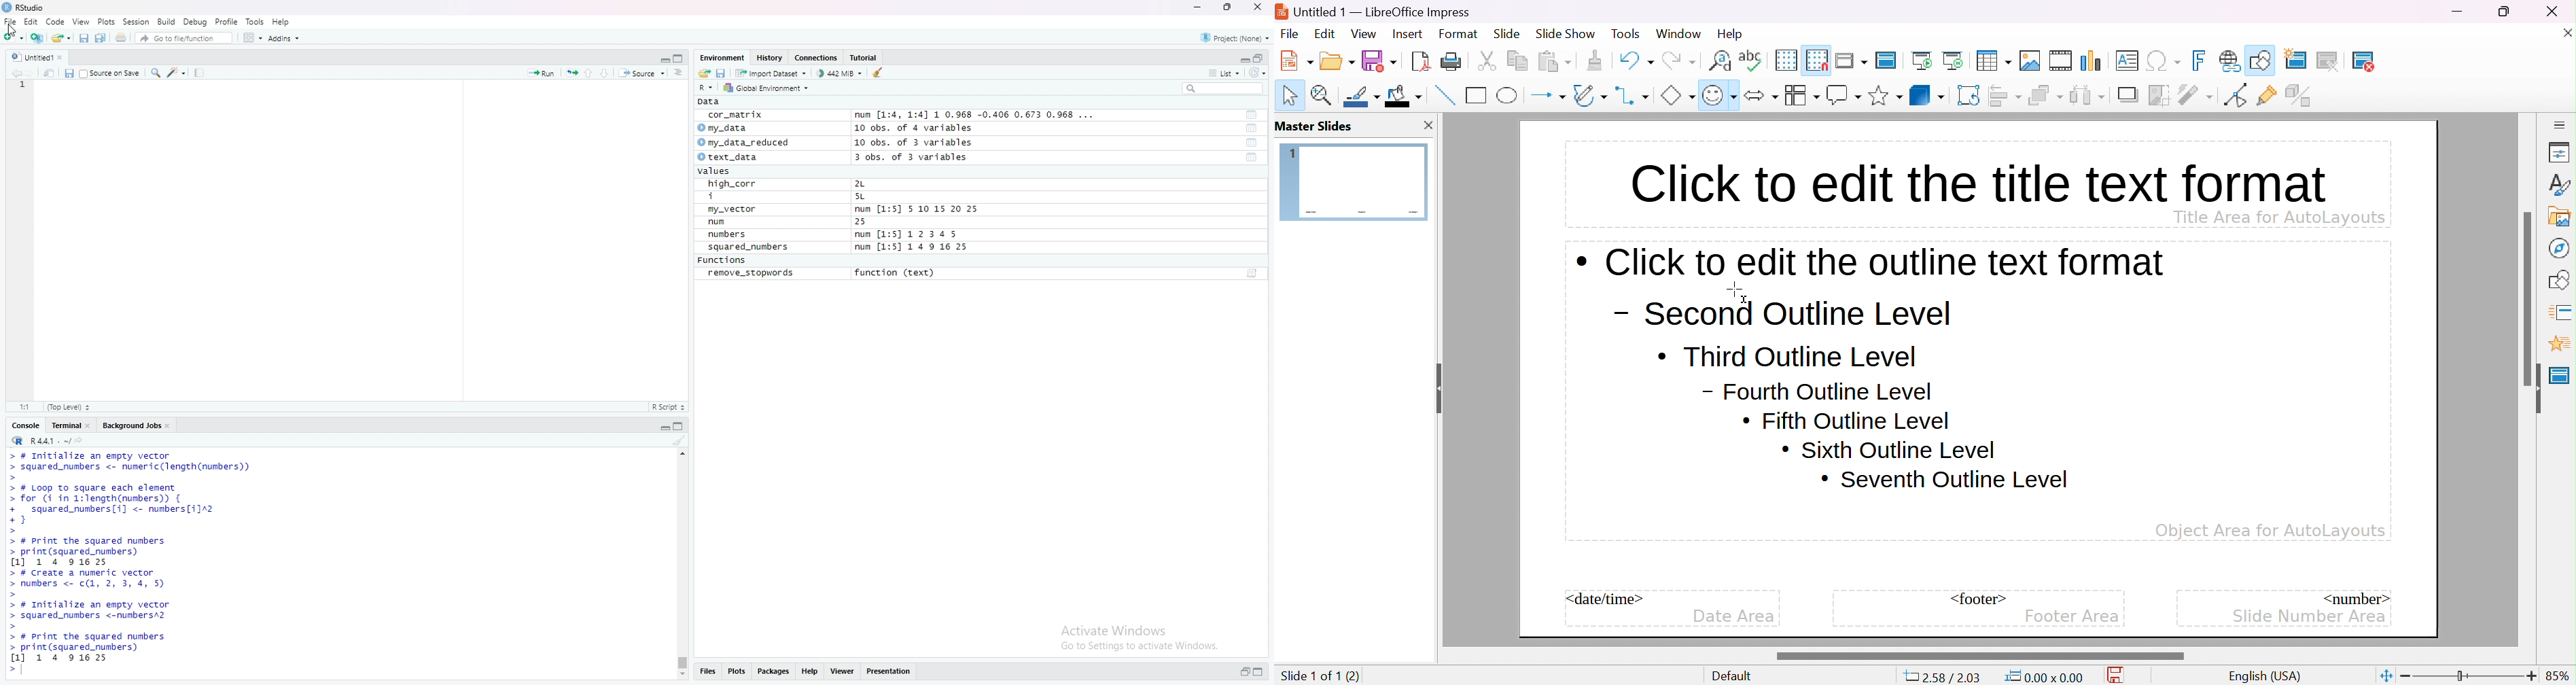 This screenshot has width=2576, height=700. I want to click on minimize, so click(1196, 7).